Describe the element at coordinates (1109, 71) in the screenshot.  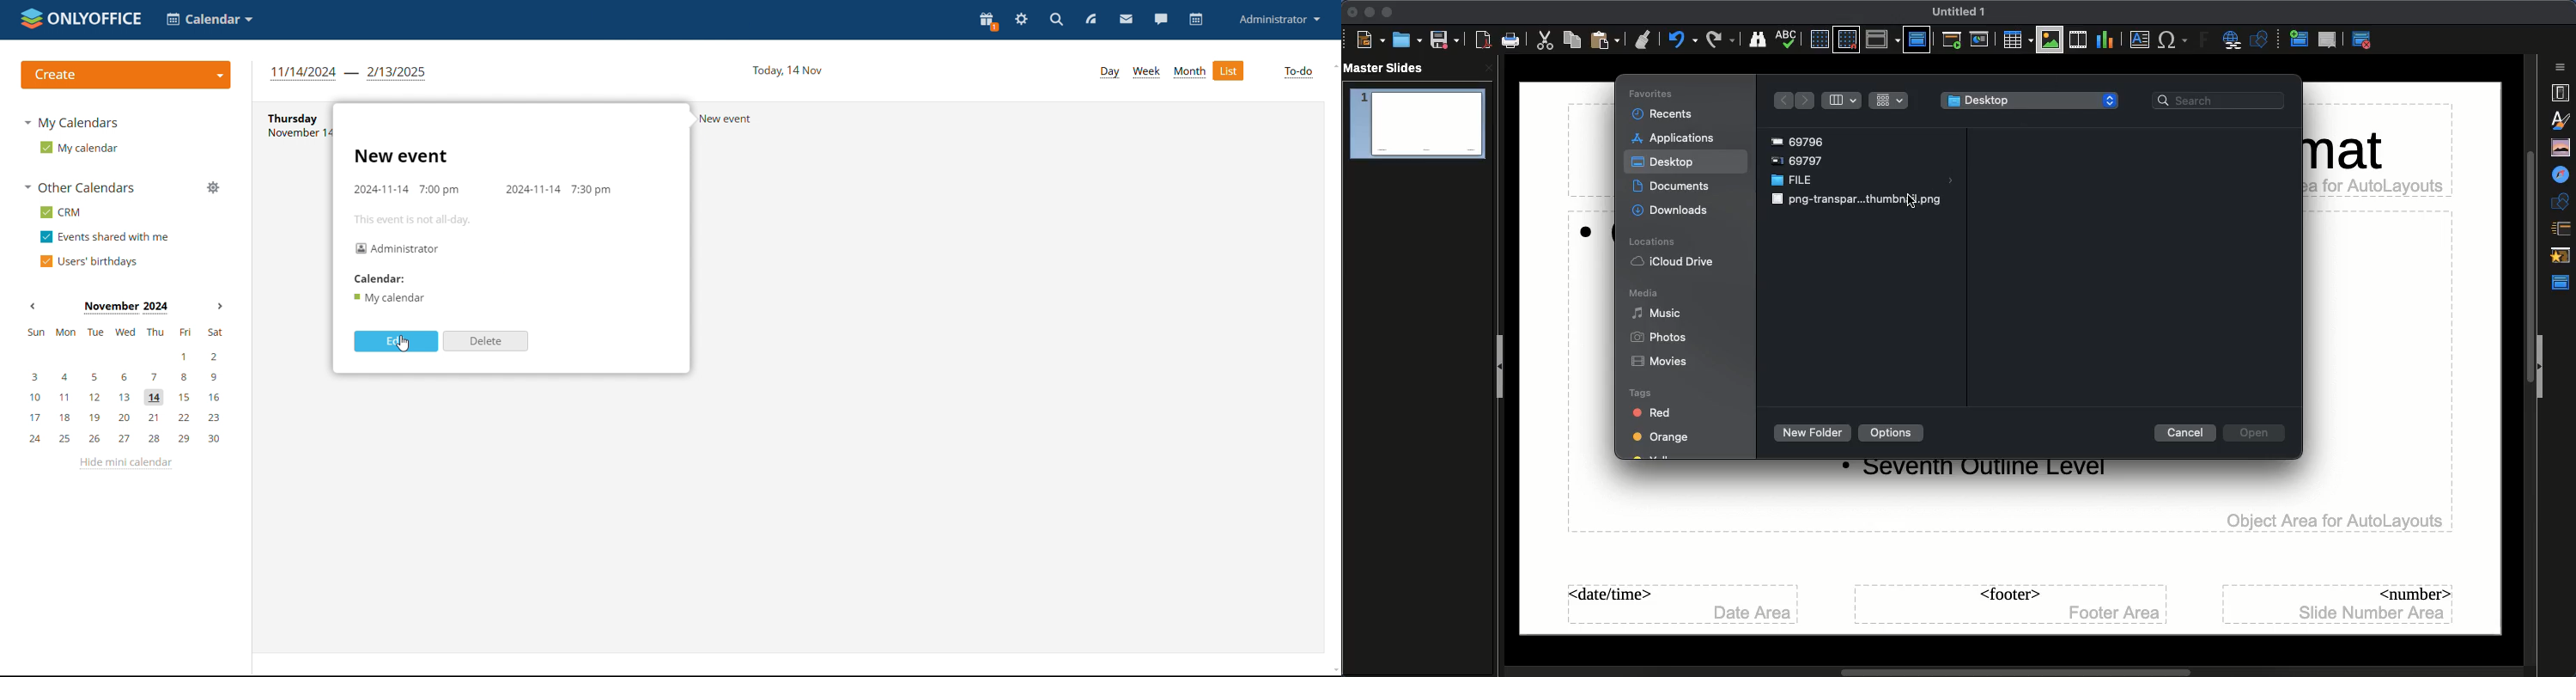
I see `day view` at that location.